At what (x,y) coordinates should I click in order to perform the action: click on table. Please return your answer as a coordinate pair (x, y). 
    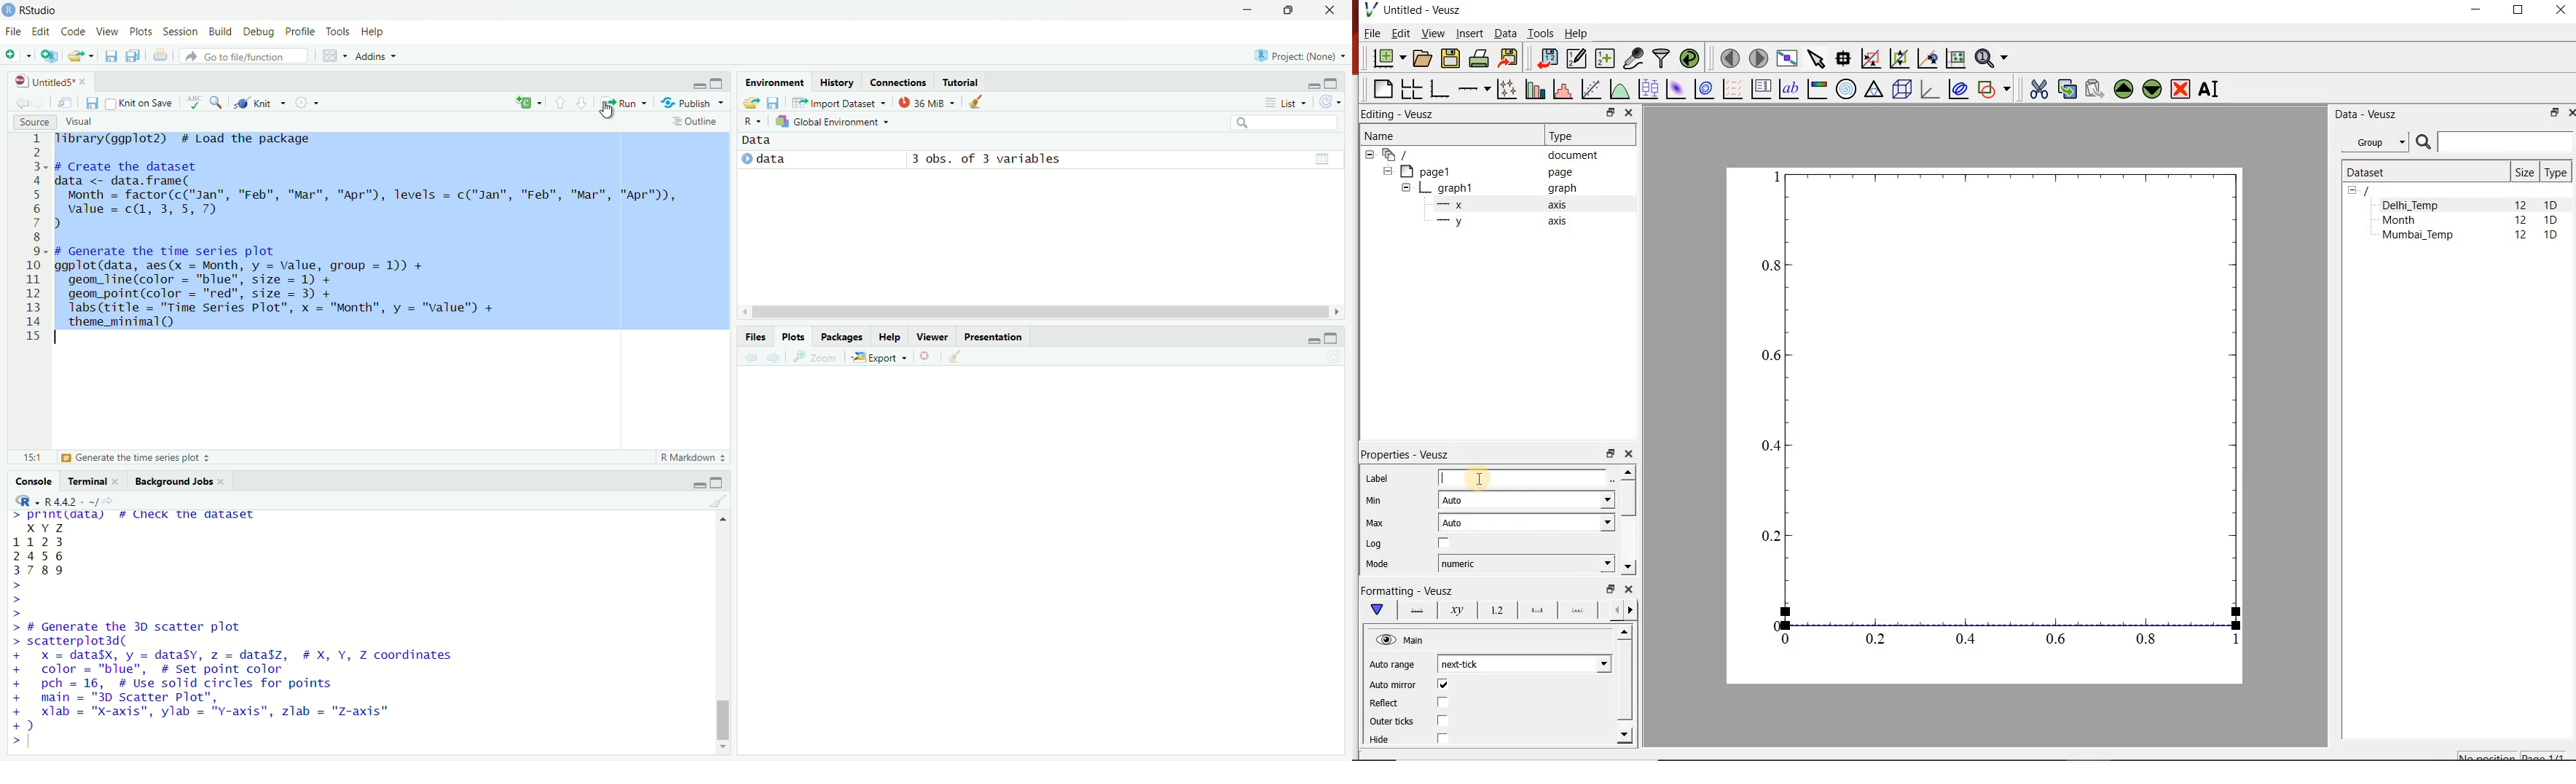
    Looking at the image, I should click on (1322, 158).